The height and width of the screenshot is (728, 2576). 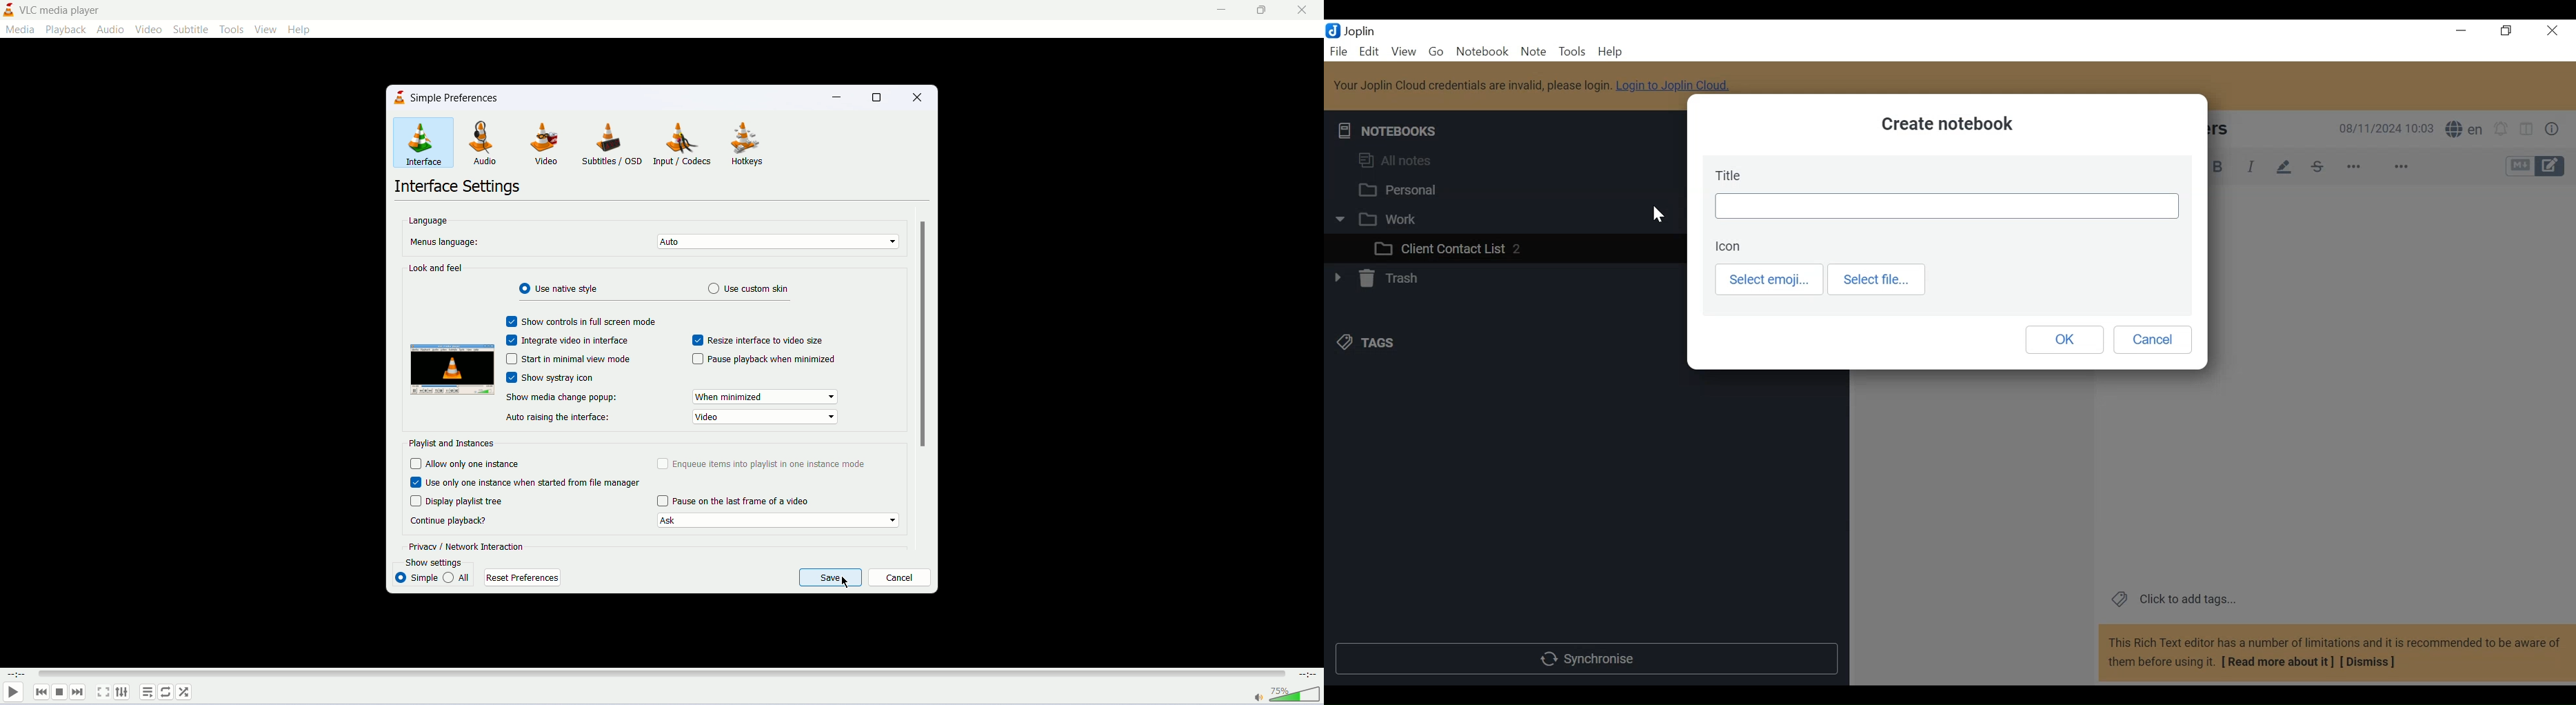 I want to click on Field, so click(x=1946, y=207).